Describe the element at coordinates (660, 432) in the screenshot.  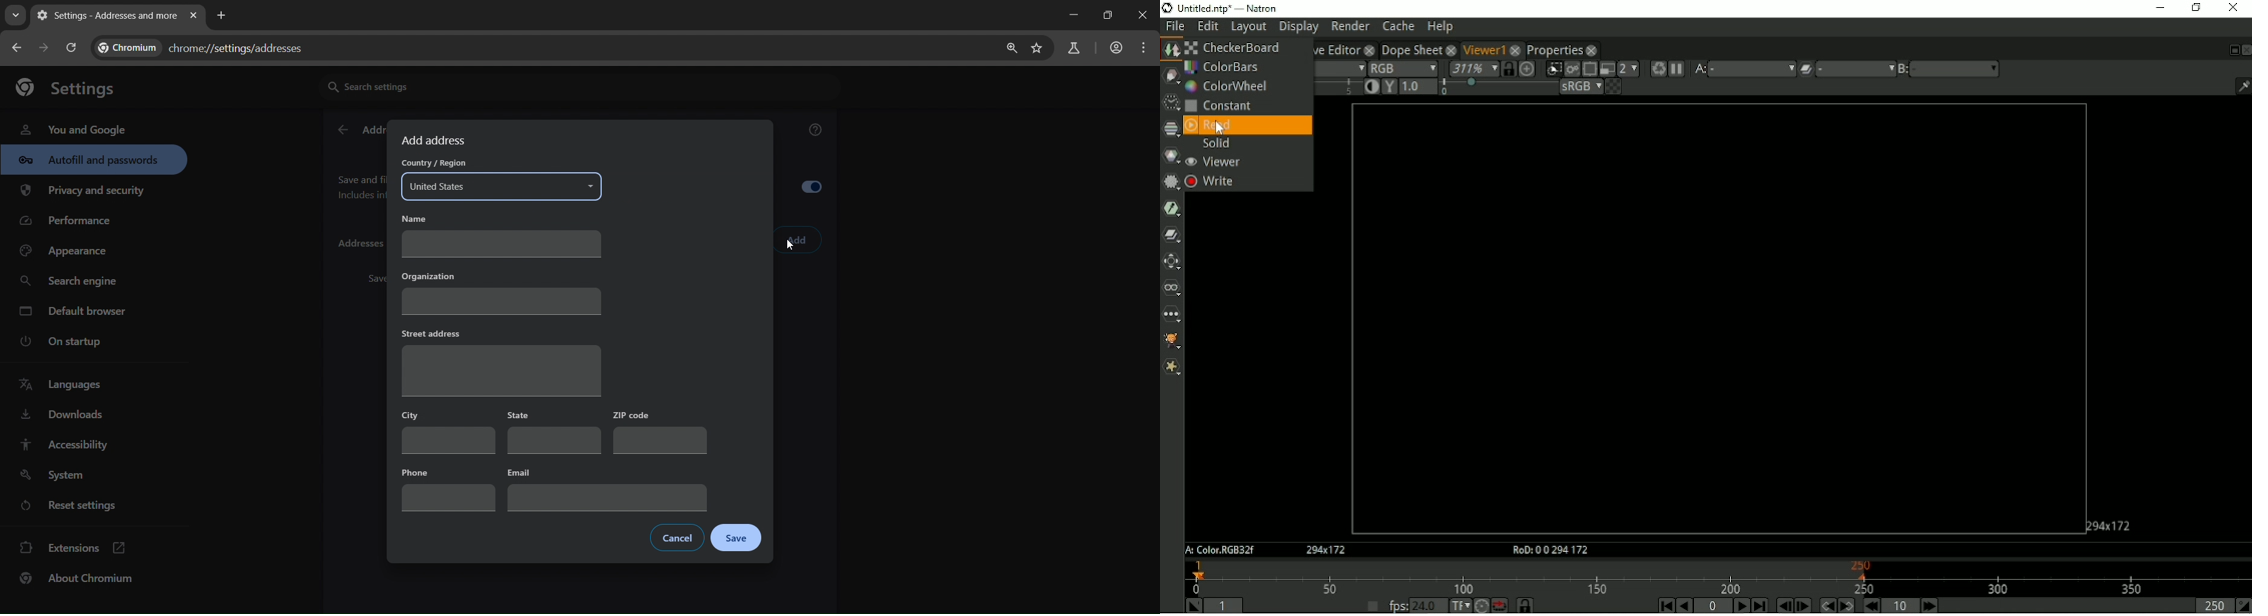
I see `zip code` at that location.